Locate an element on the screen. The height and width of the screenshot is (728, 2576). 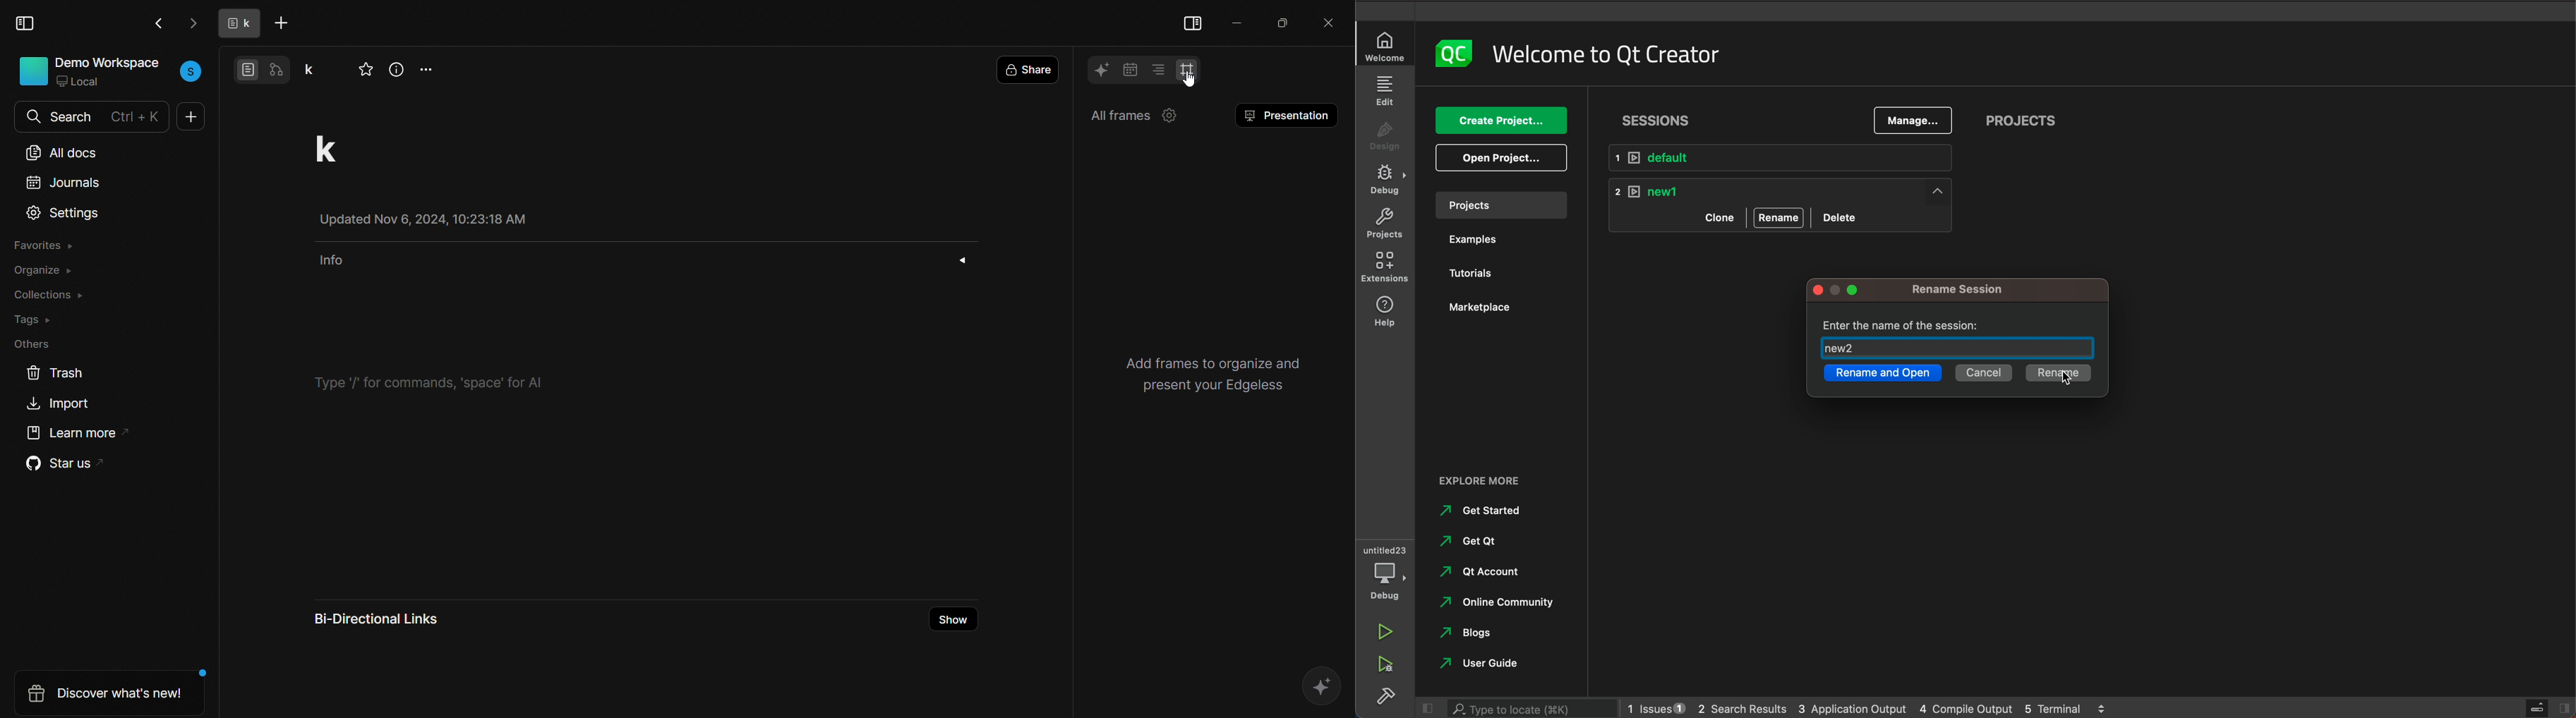
external link is located at coordinates (1501, 481).